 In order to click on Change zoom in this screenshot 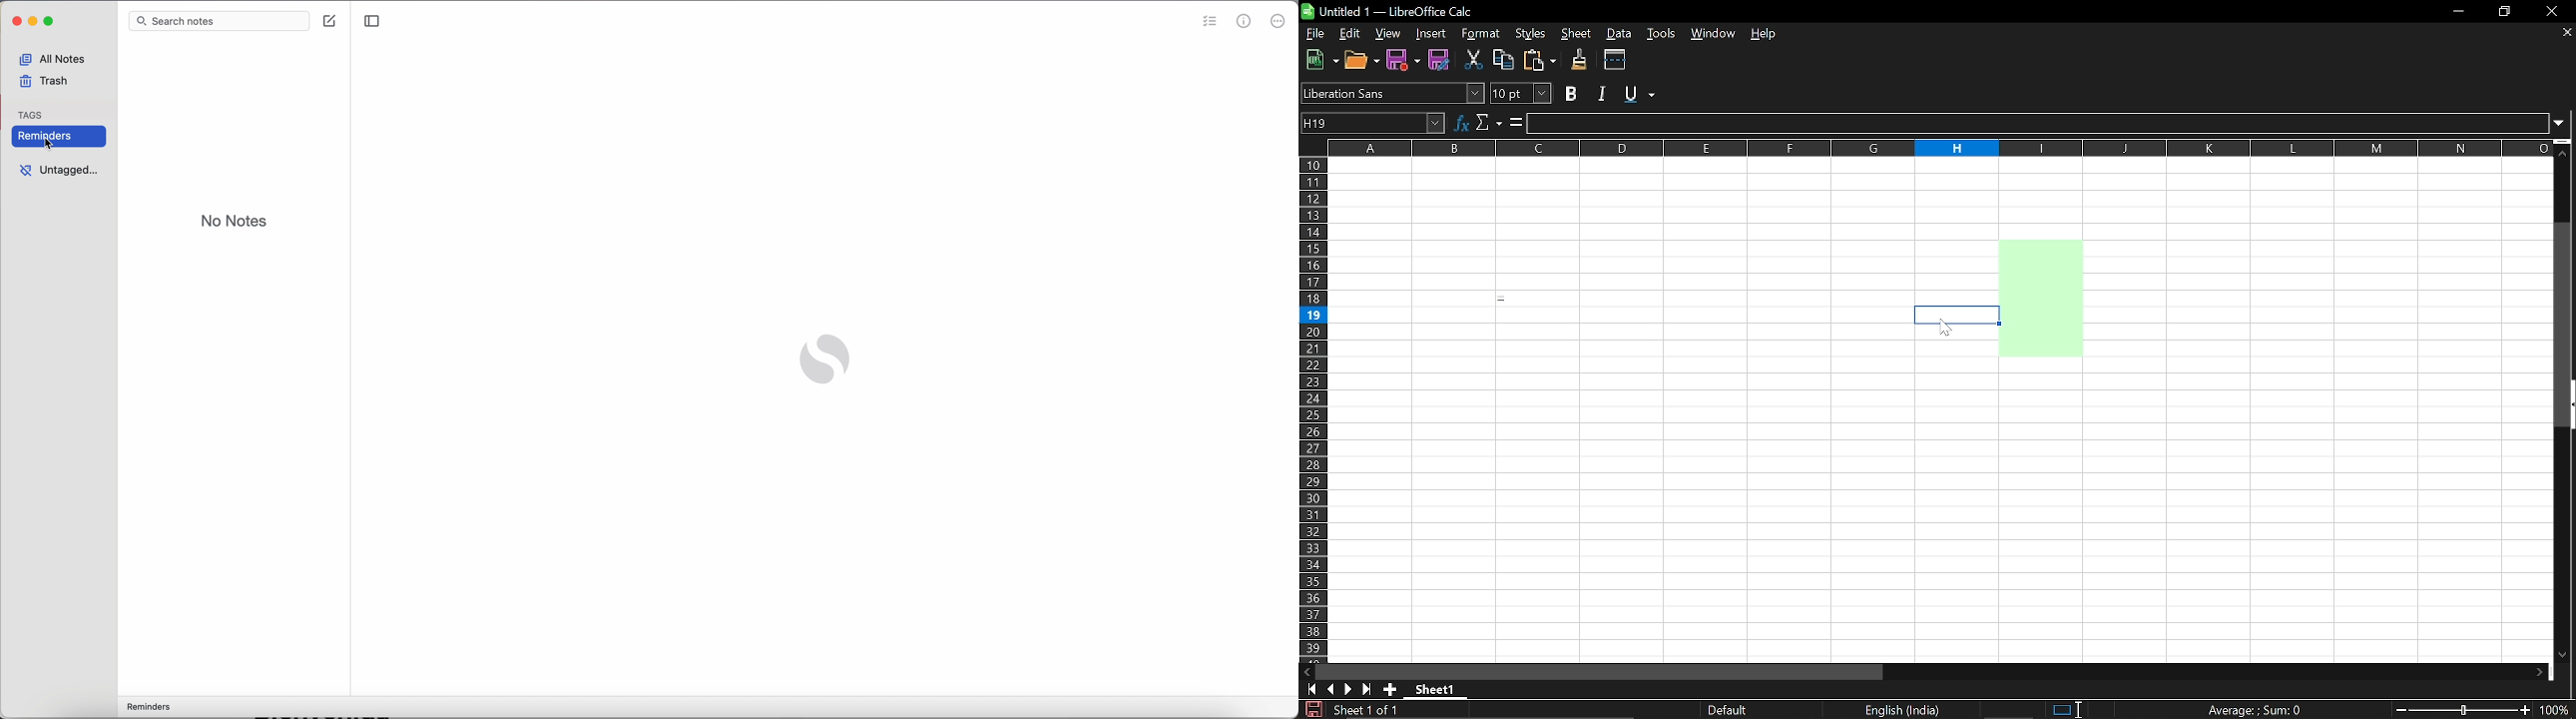, I will do `click(2466, 711)`.